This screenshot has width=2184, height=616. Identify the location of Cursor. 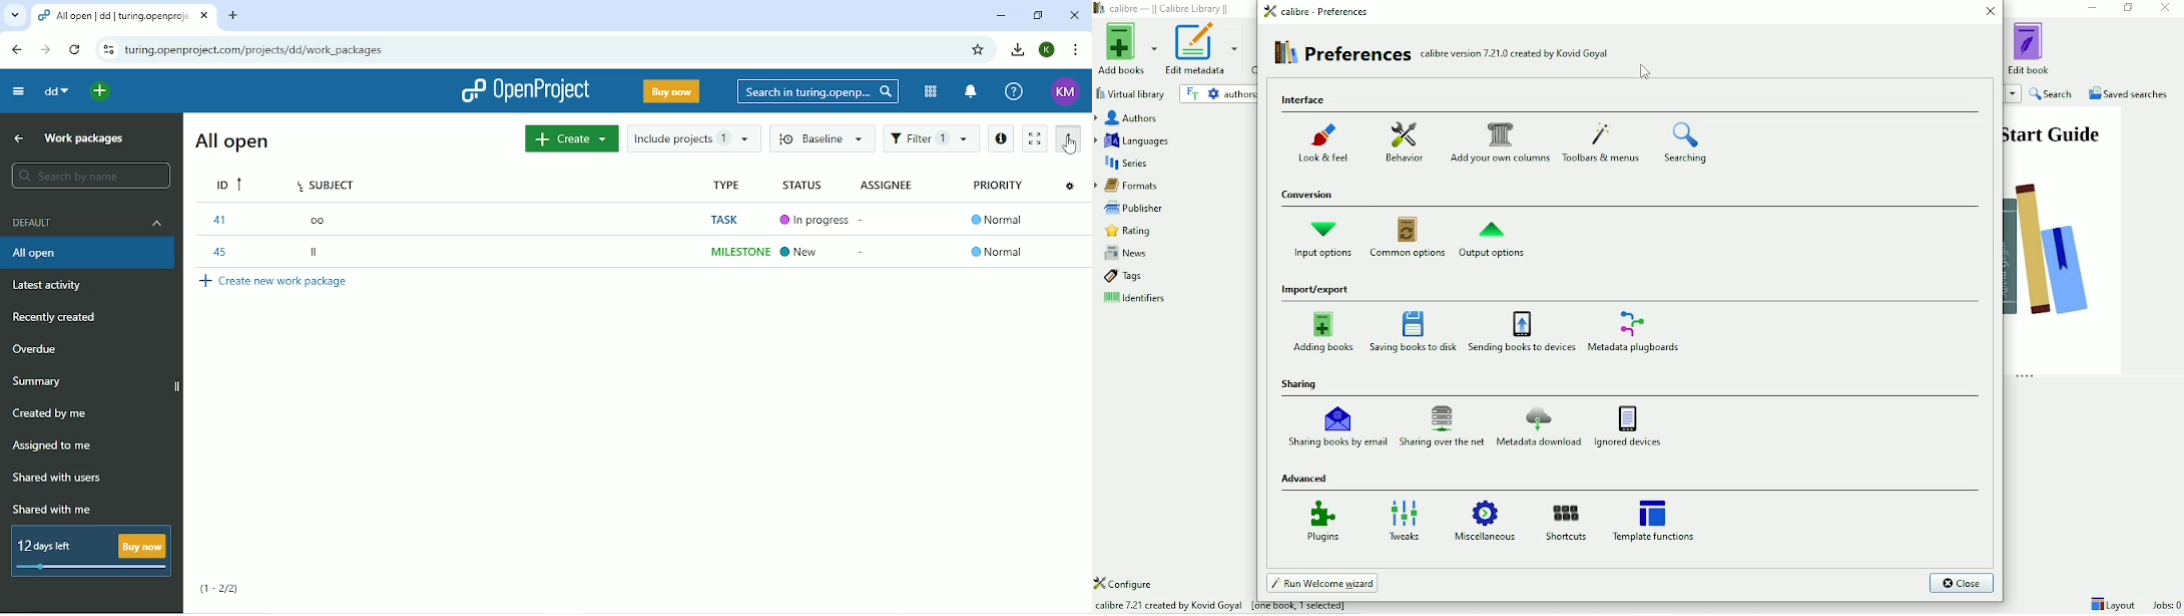
(1643, 73).